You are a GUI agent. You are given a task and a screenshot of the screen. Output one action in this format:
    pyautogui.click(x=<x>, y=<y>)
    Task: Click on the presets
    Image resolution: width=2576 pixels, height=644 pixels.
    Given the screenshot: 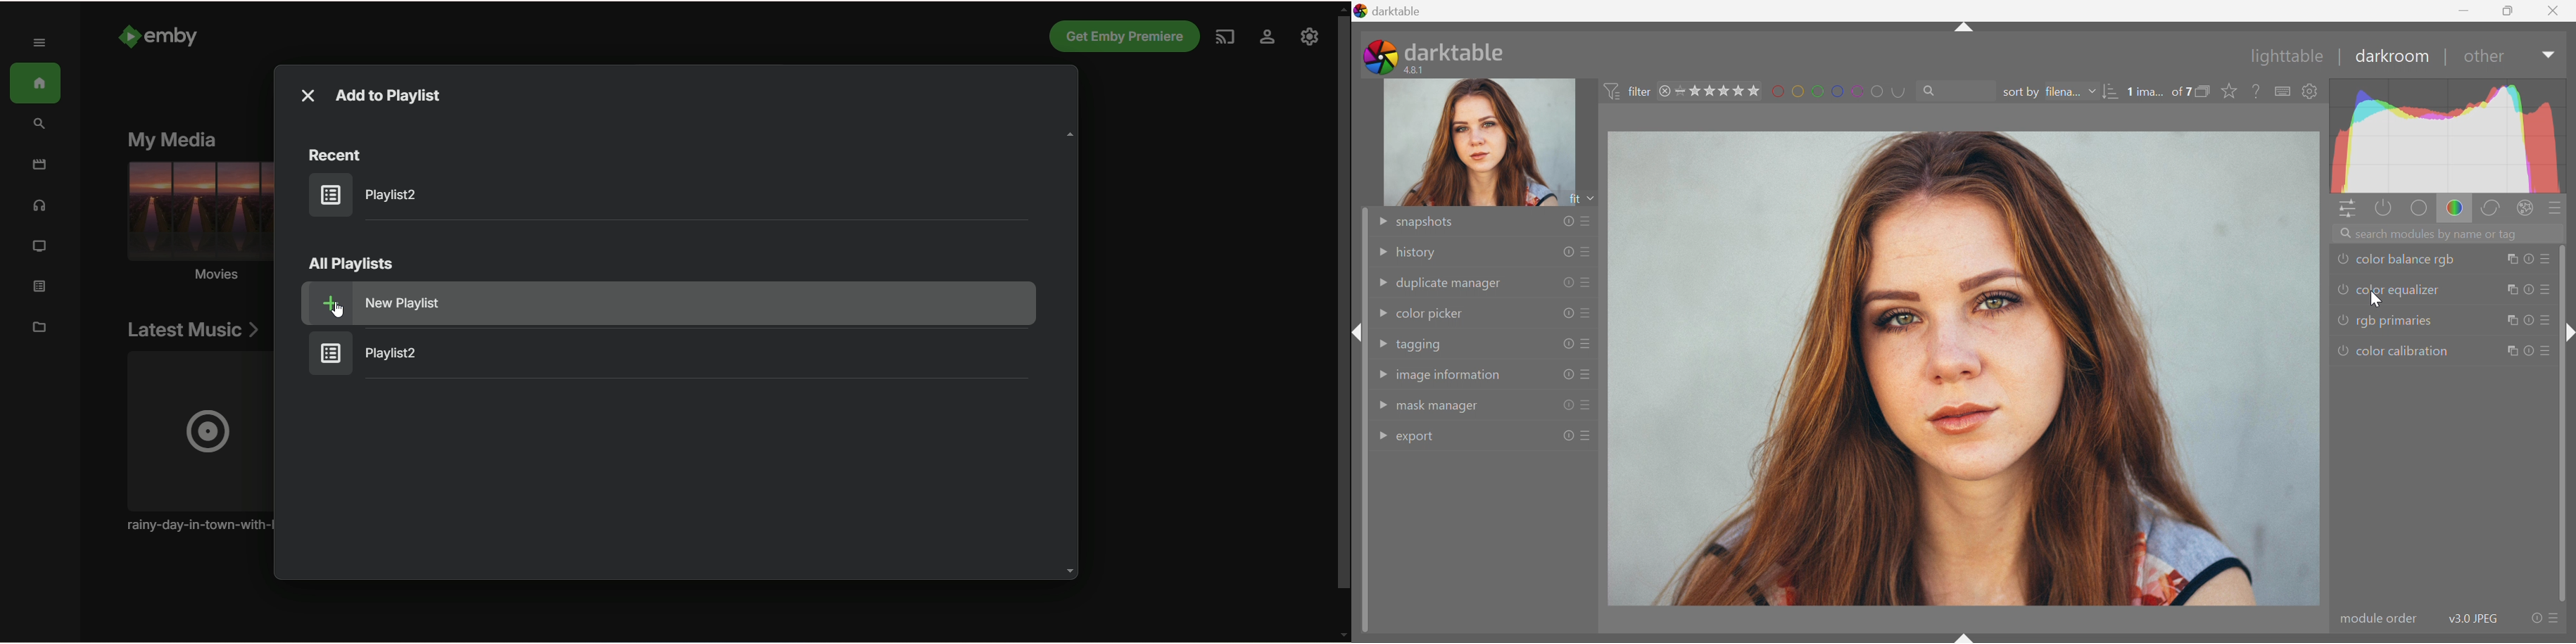 What is the action you would take?
    pyautogui.click(x=1588, y=344)
    